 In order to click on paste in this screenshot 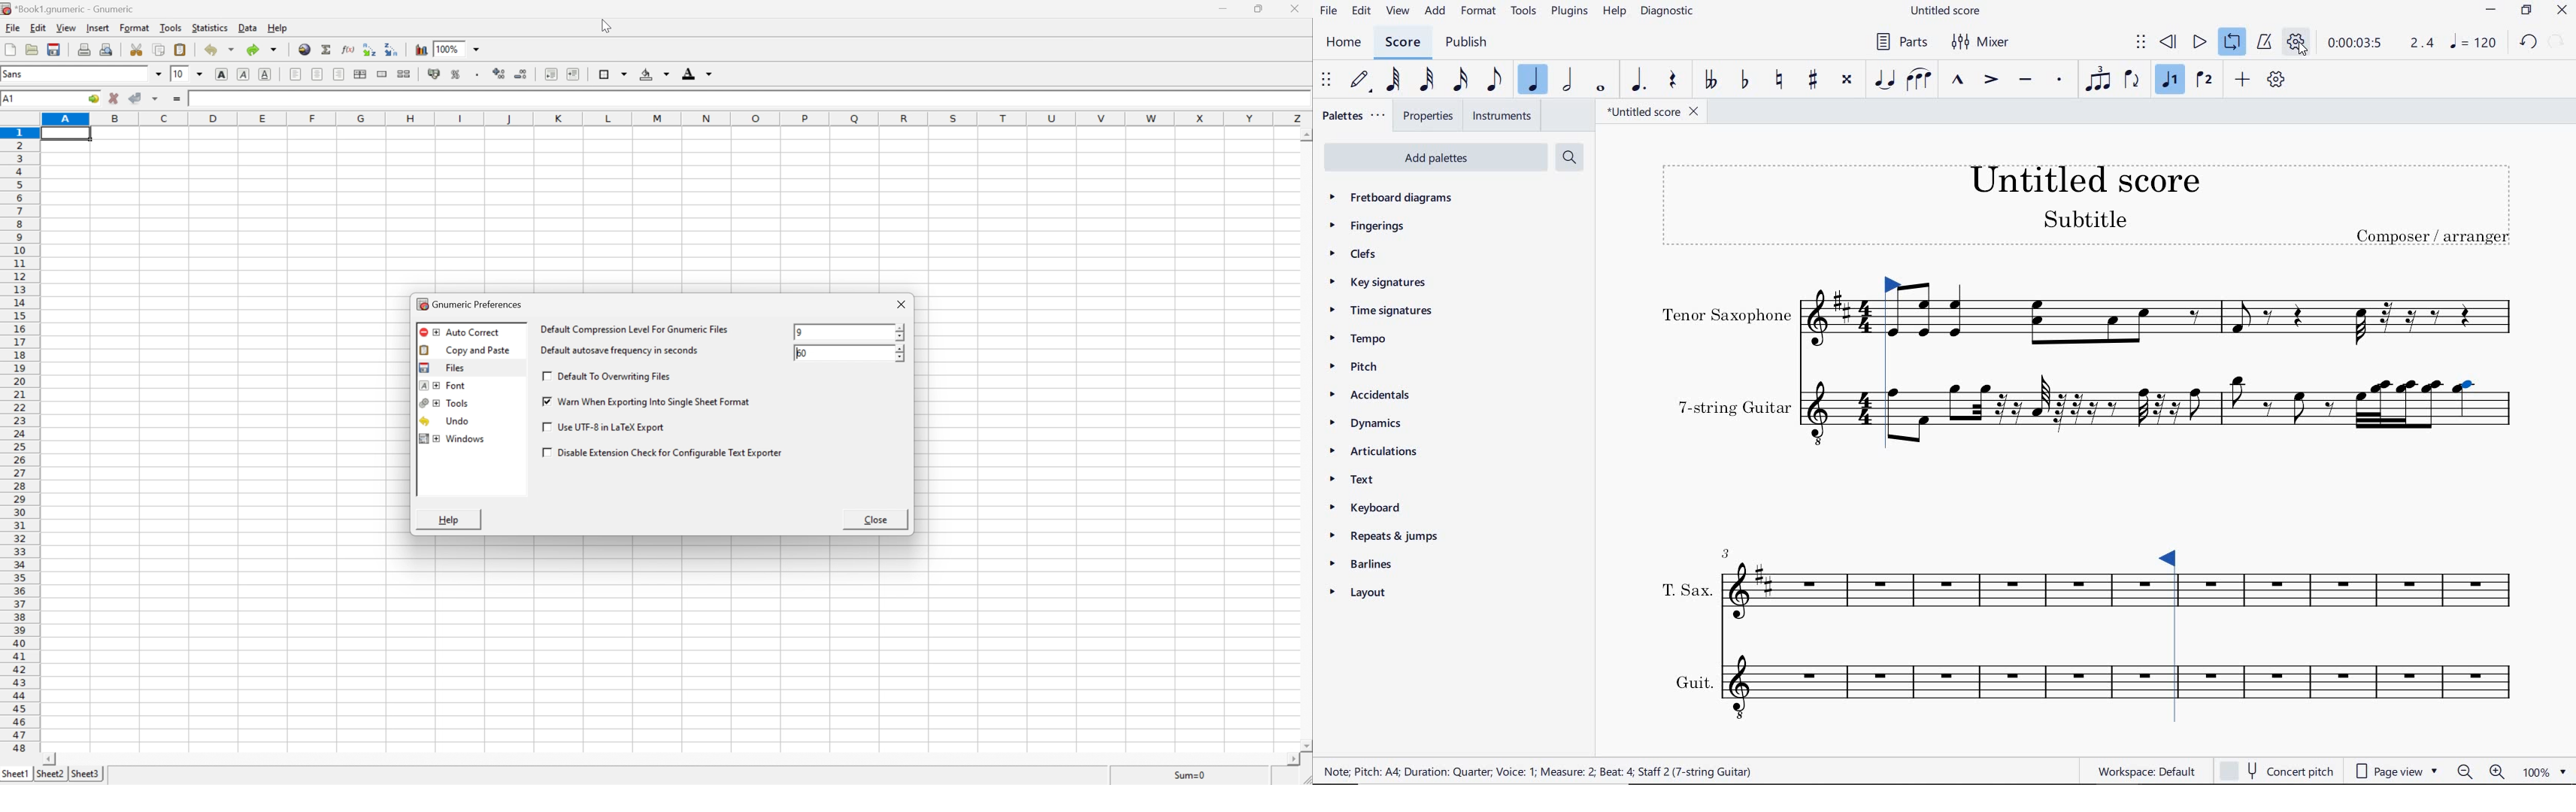, I will do `click(180, 49)`.